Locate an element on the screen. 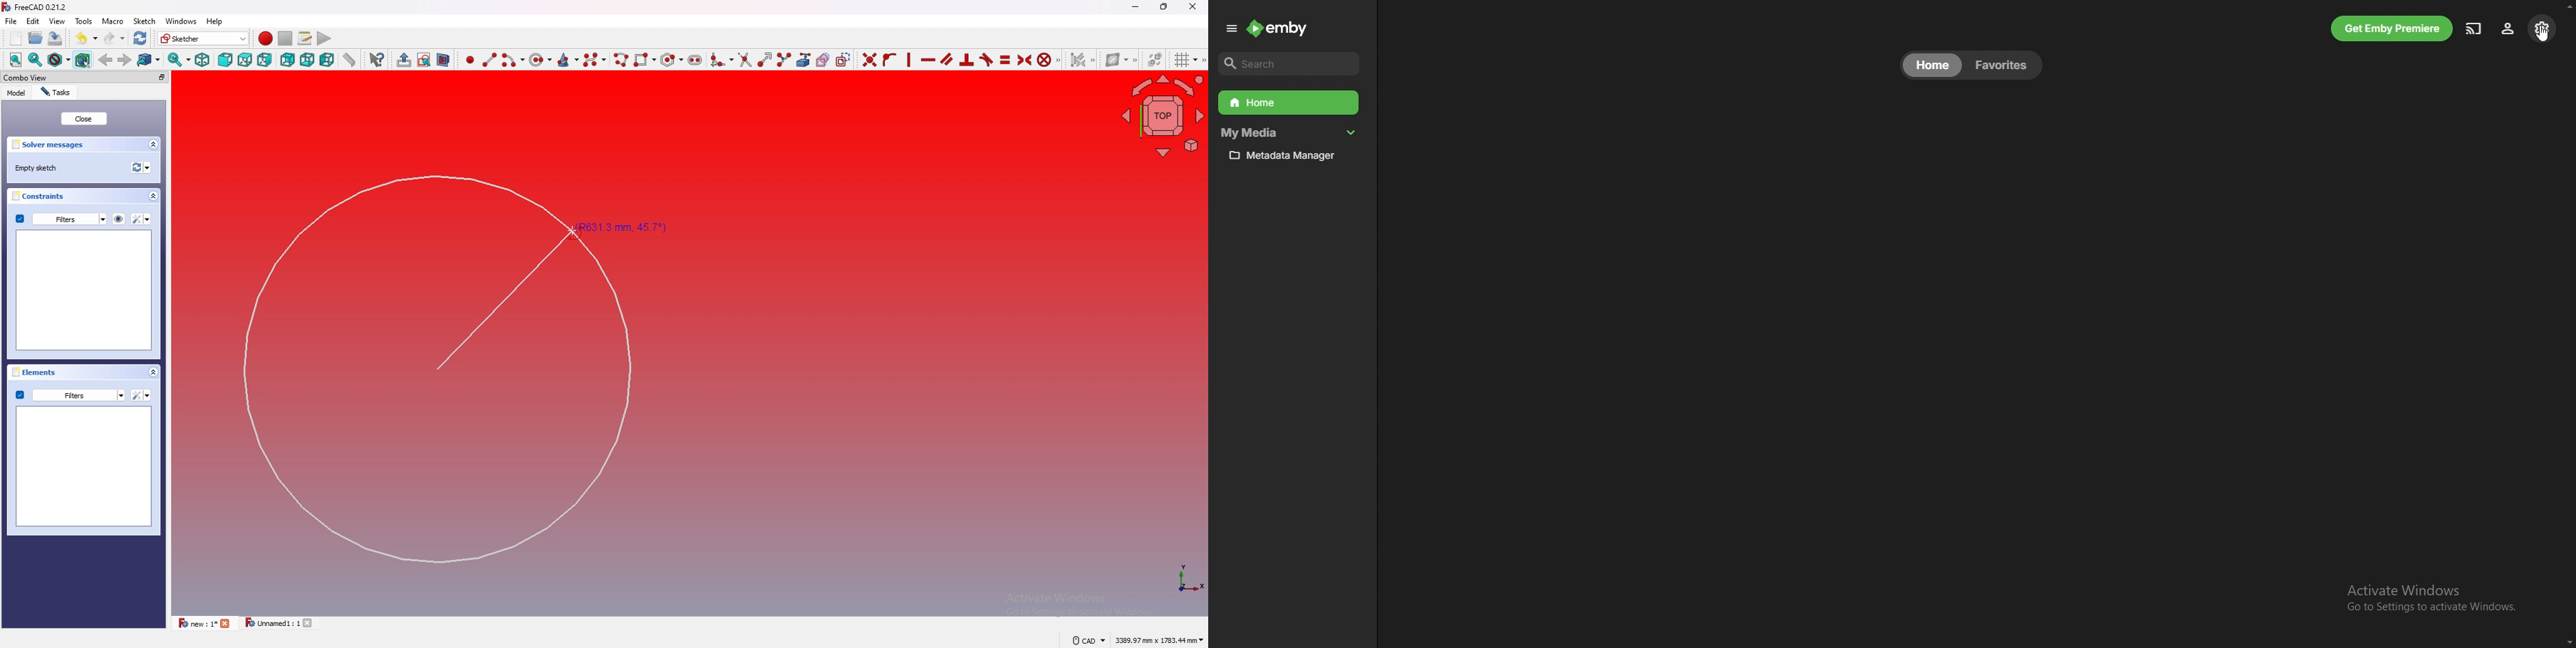  Sketcher is located at coordinates (203, 38).